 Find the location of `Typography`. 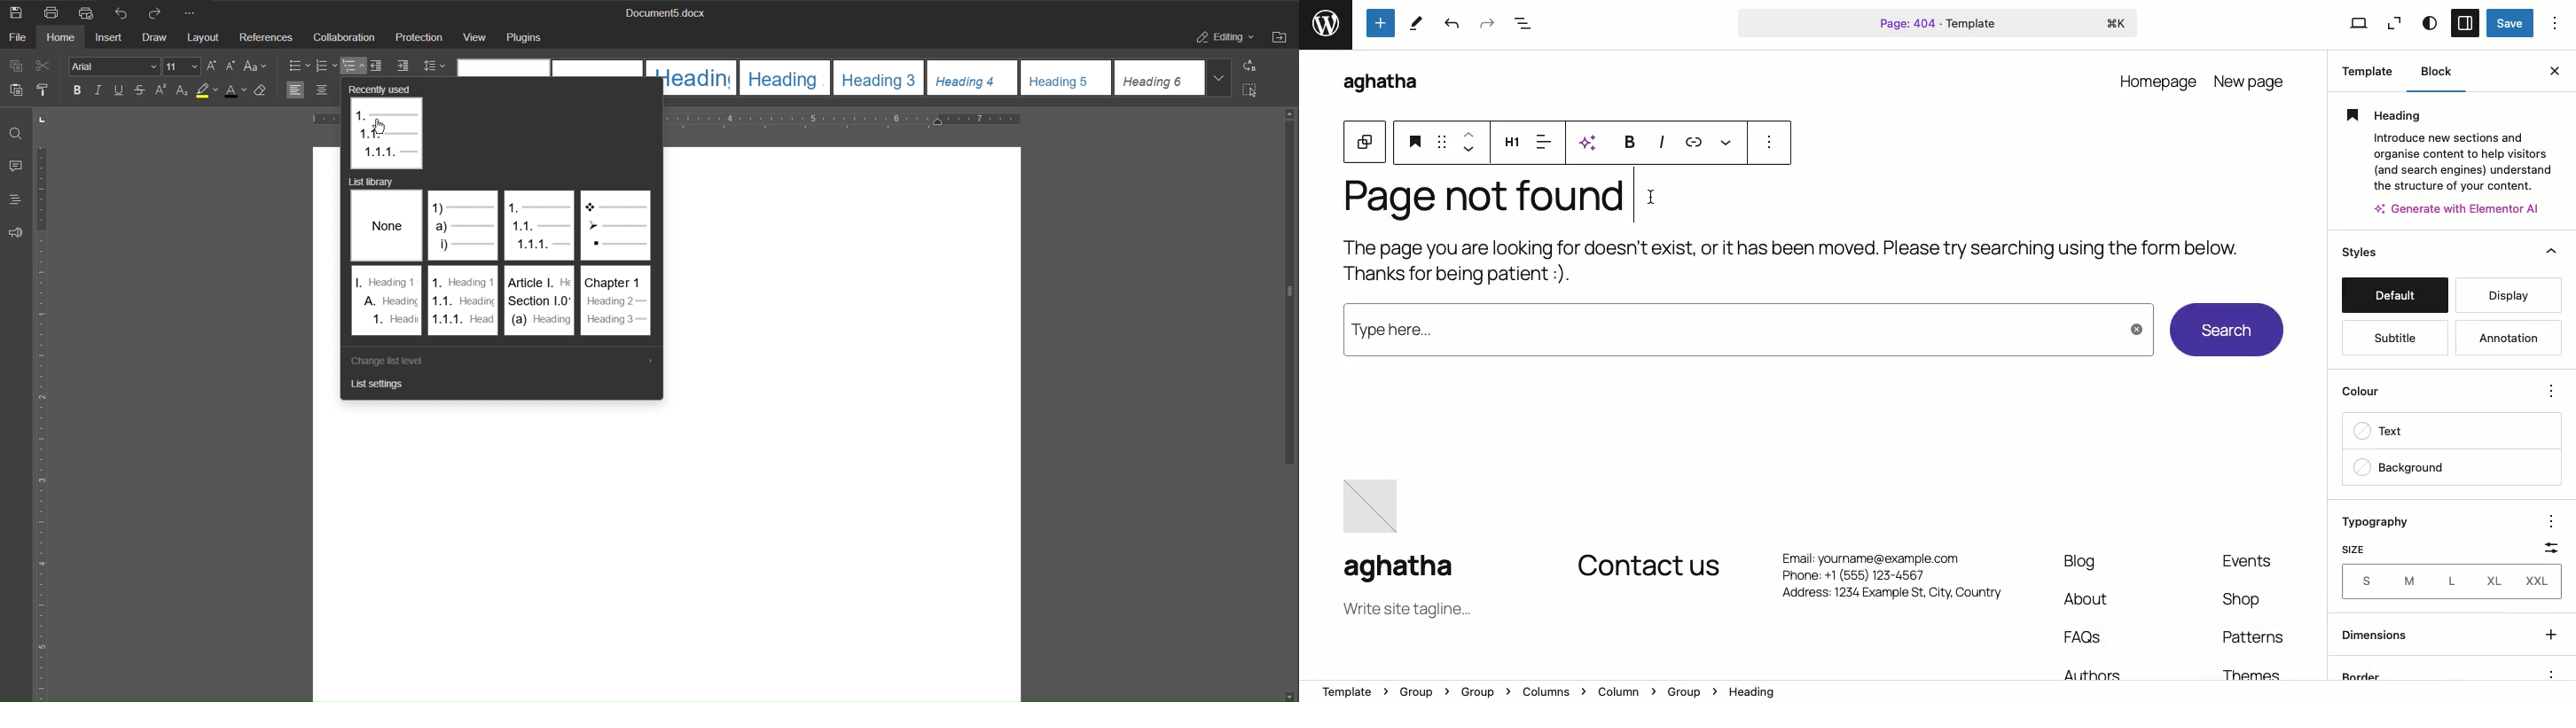

Typography is located at coordinates (2378, 520).